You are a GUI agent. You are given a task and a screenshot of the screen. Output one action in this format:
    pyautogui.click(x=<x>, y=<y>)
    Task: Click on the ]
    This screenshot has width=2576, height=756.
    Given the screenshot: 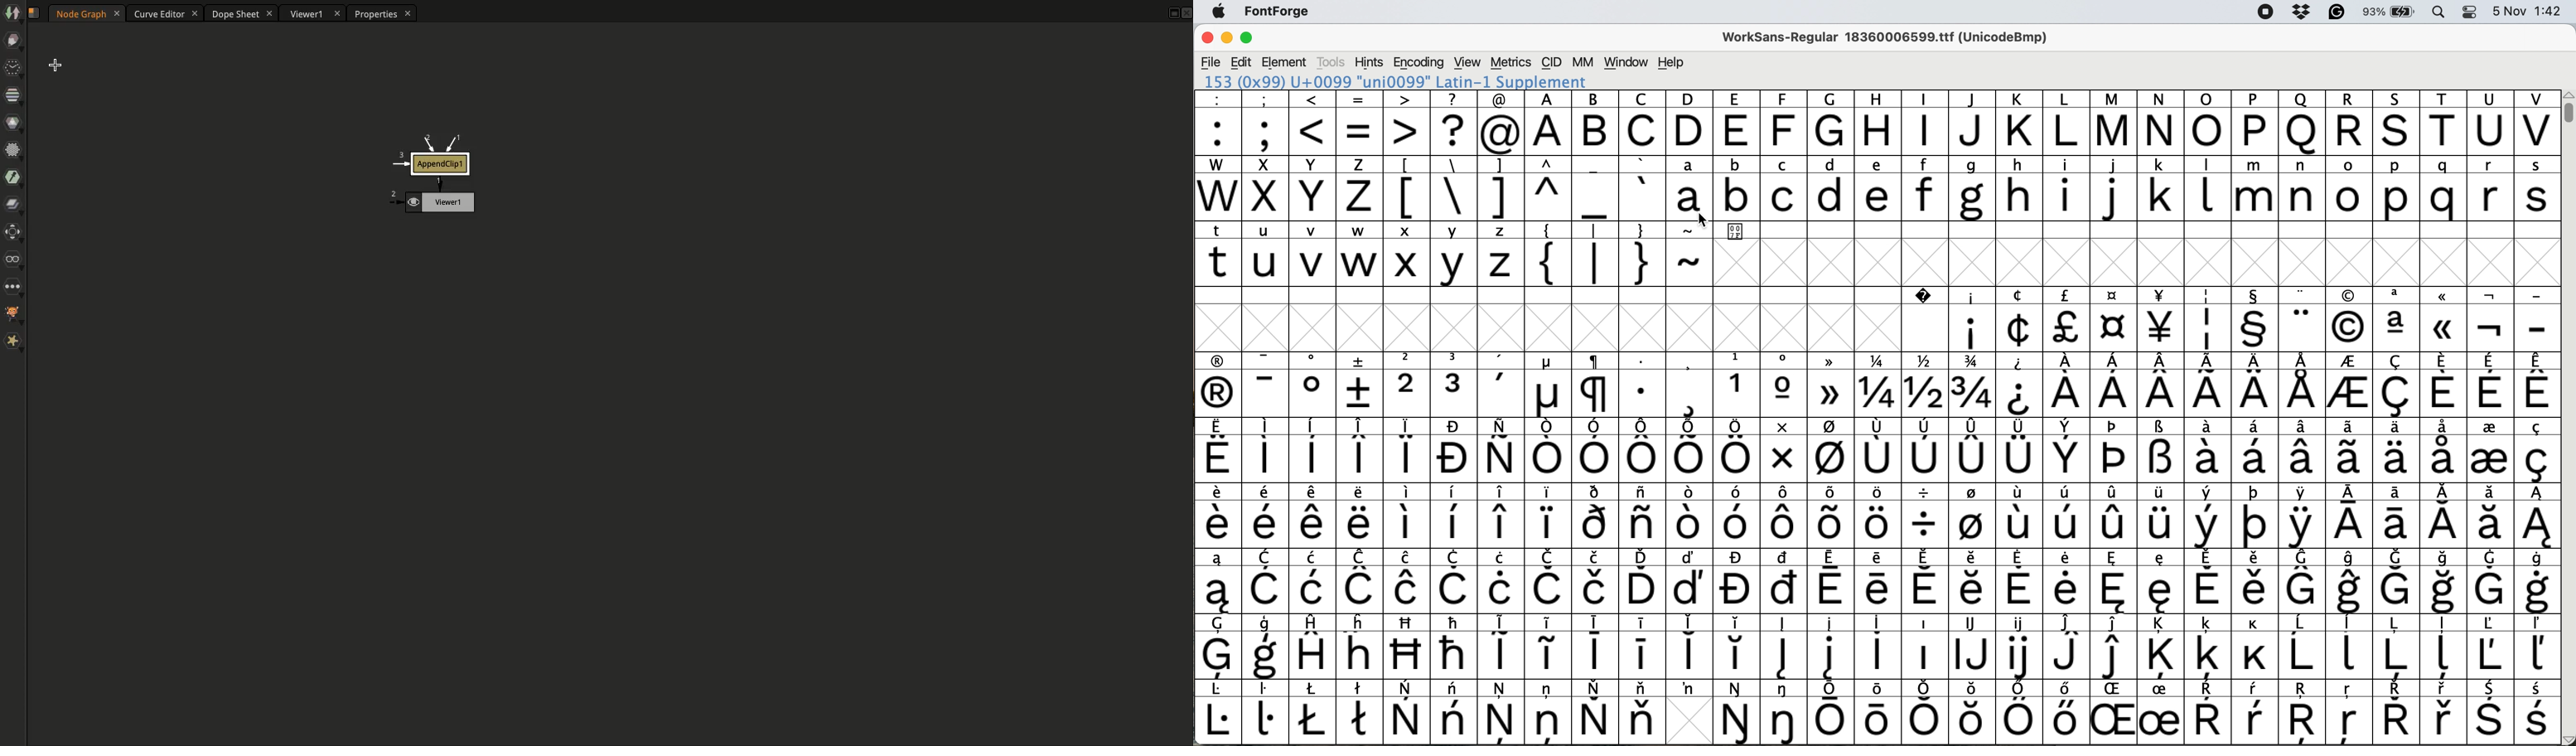 What is the action you would take?
    pyautogui.click(x=1500, y=187)
    